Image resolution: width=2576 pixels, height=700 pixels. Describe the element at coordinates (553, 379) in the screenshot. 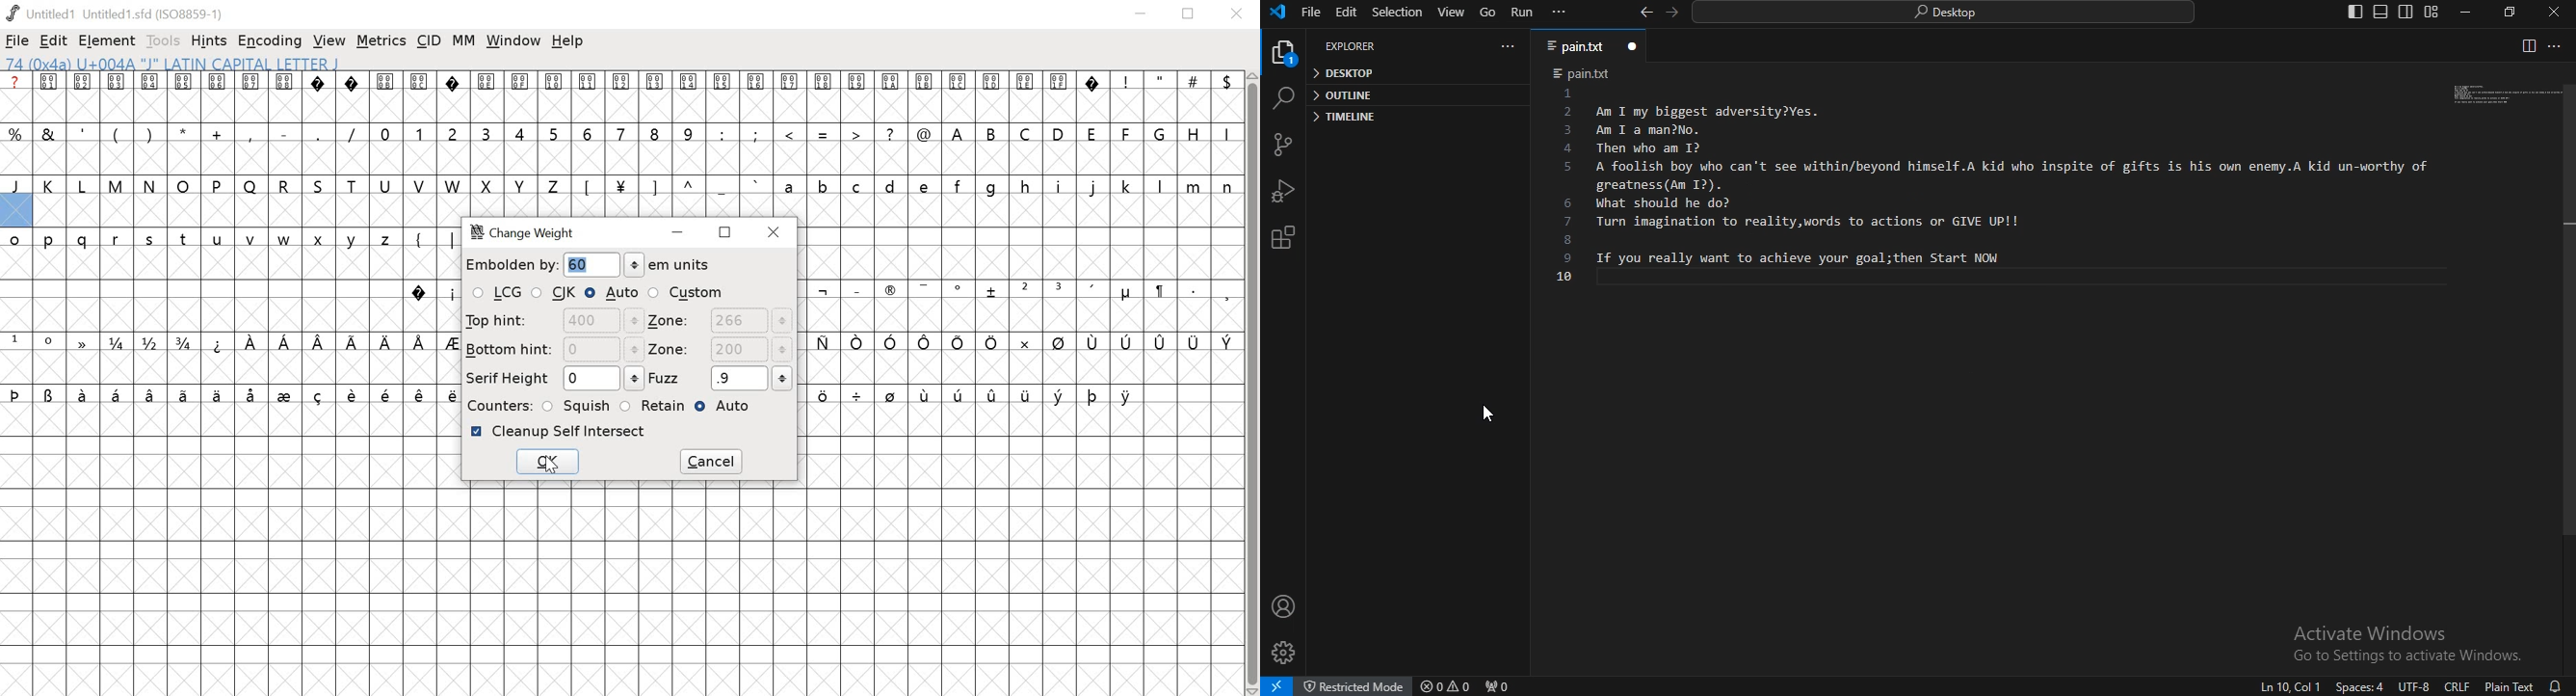

I see `SERIF HEIGHT` at that location.